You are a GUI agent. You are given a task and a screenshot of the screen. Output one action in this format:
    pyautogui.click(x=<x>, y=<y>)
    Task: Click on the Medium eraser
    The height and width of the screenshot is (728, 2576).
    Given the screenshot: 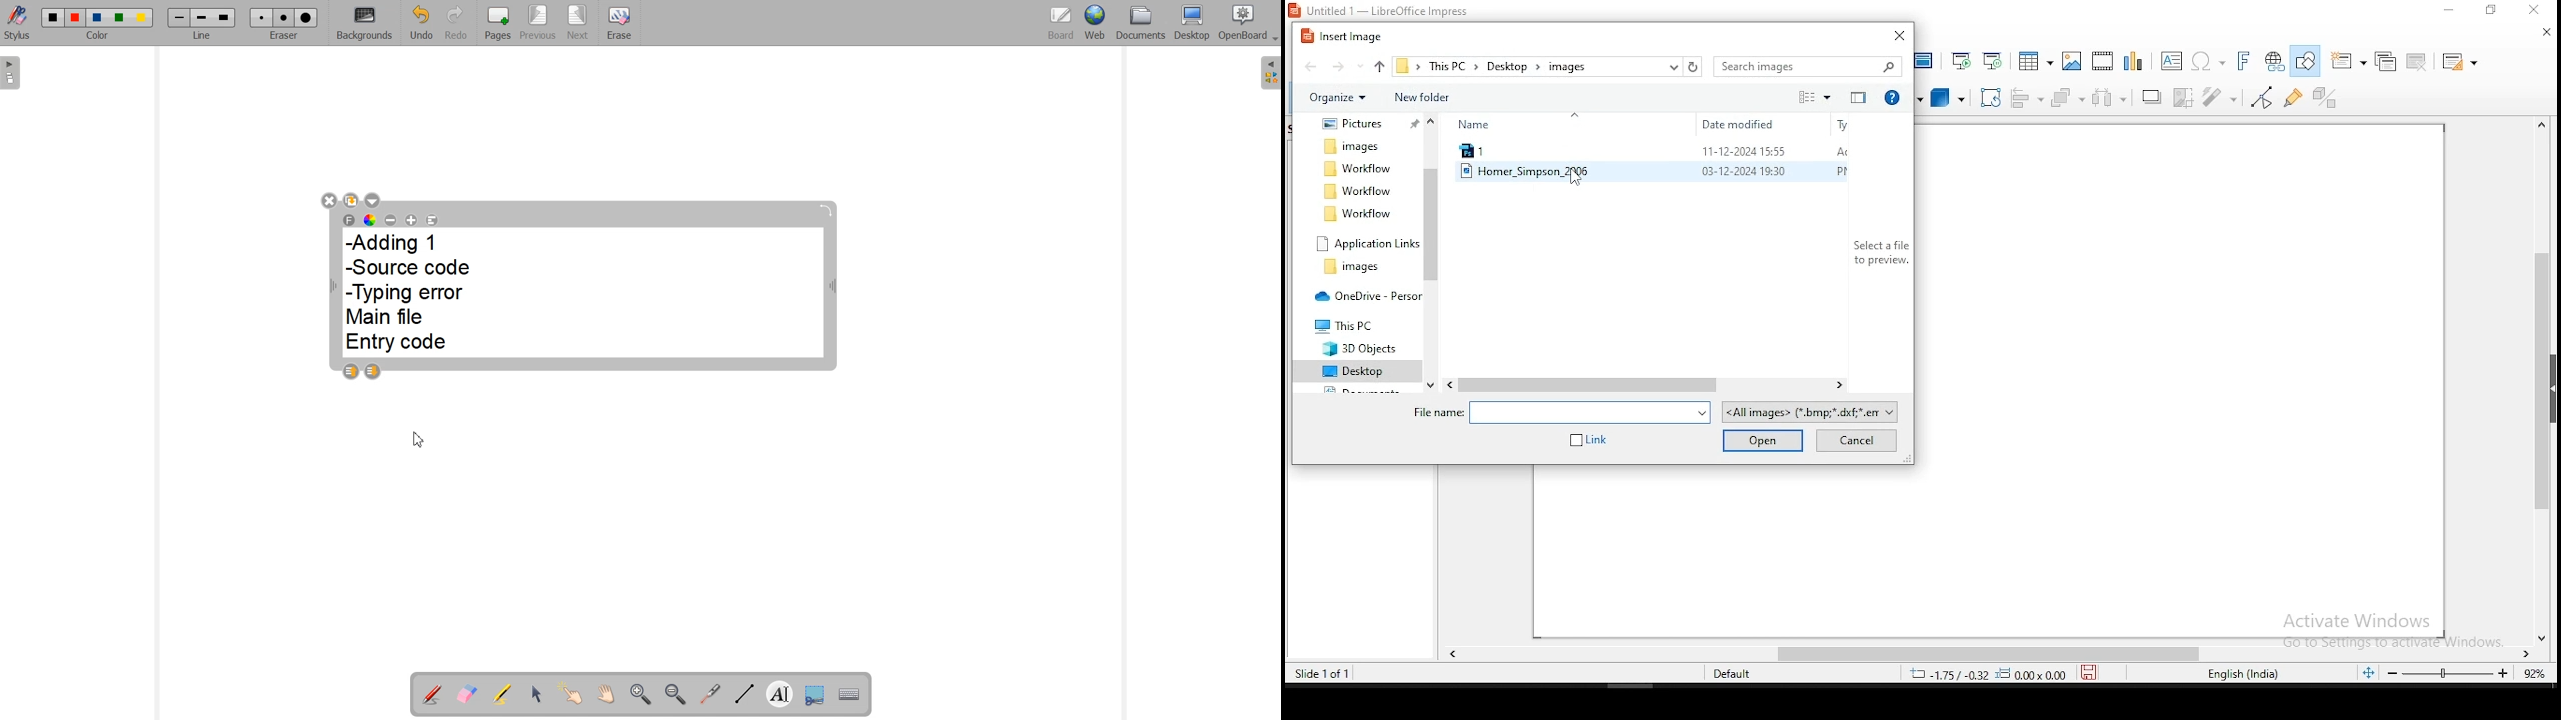 What is the action you would take?
    pyautogui.click(x=285, y=18)
    